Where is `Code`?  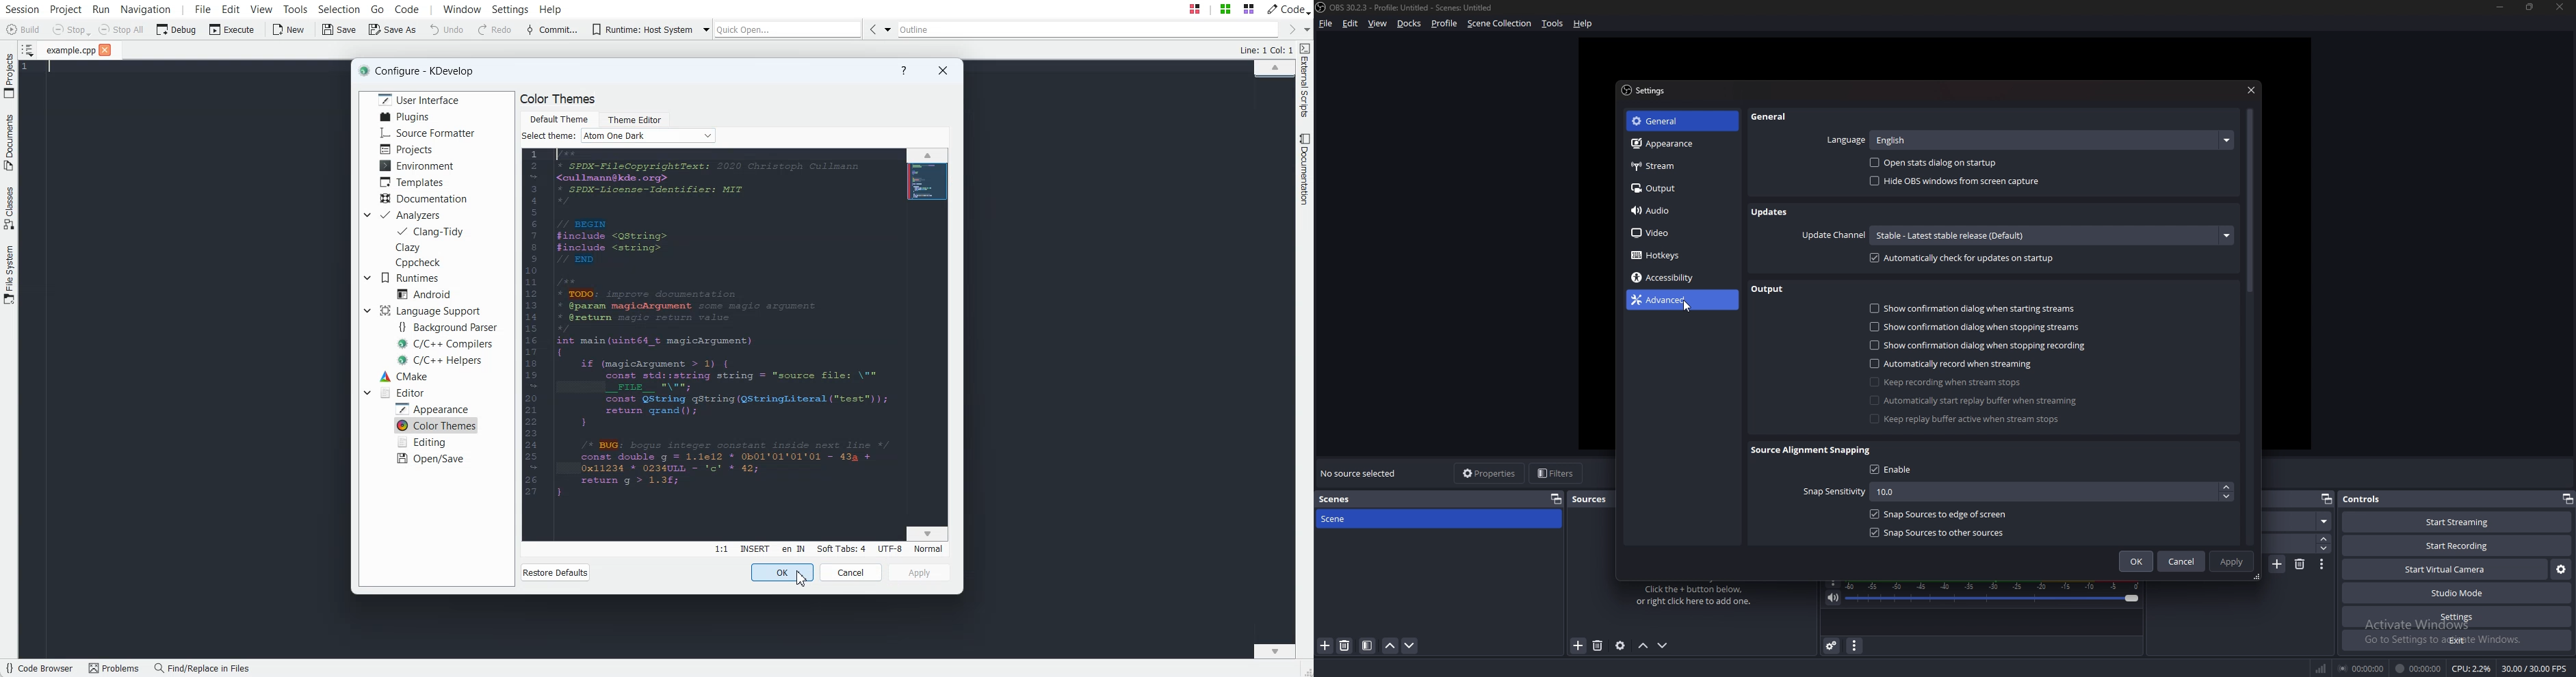
Code is located at coordinates (1288, 8).